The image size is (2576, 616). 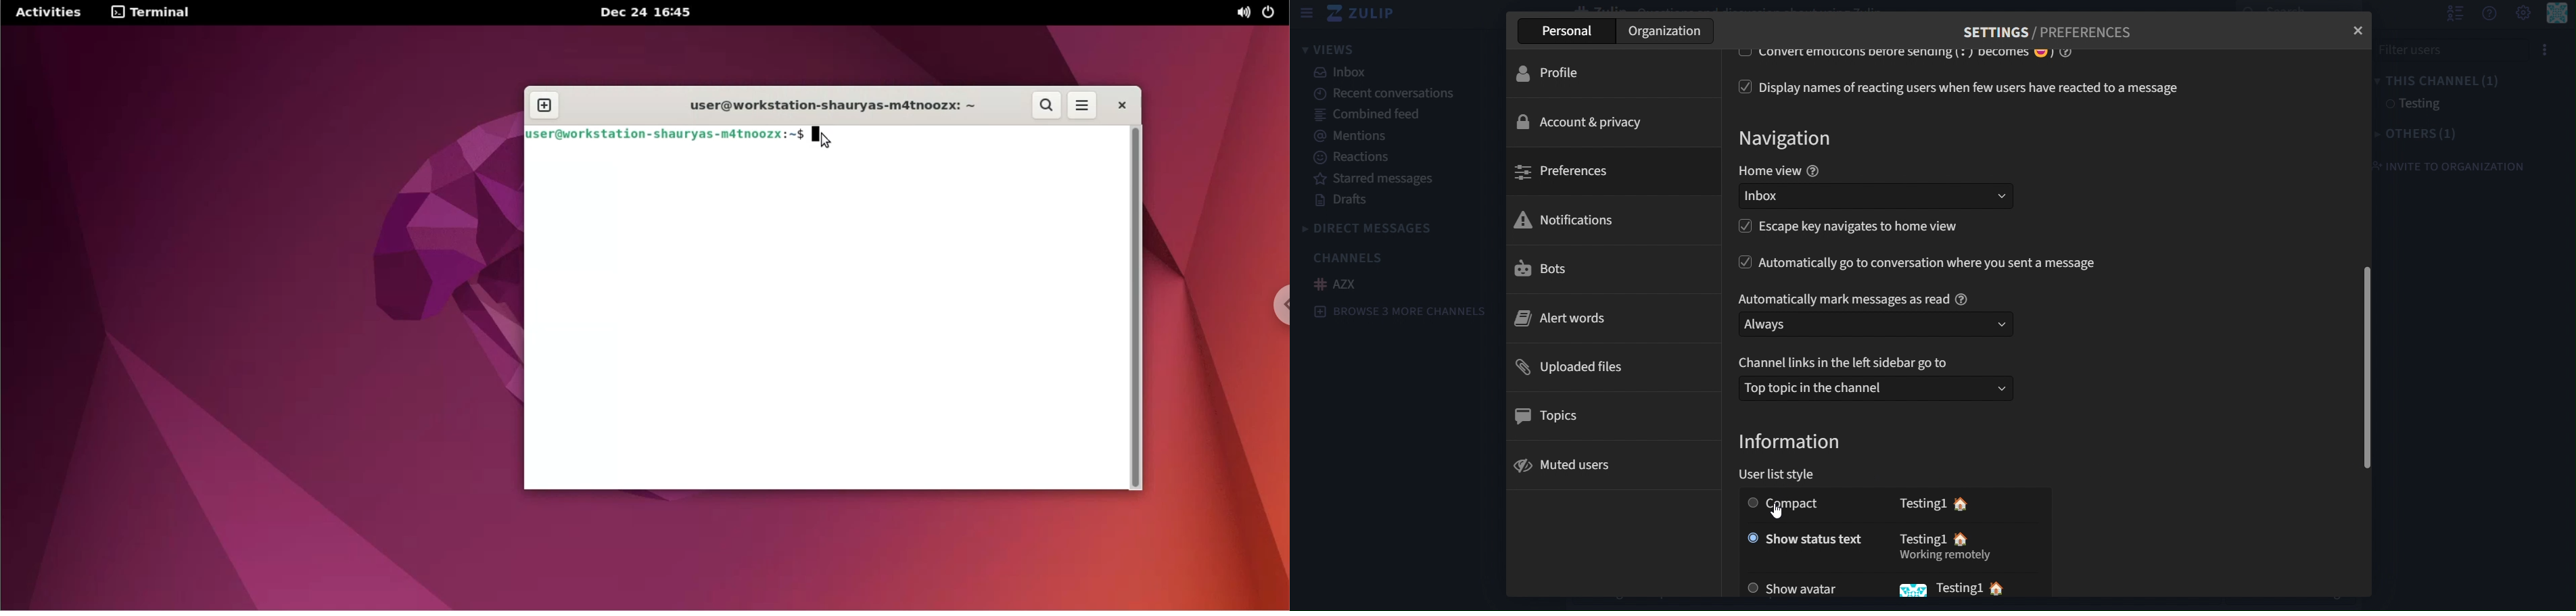 What do you see at coordinates (1369, 113) in the screenshot?
I see `combined feed` at bounding box center [1369, 113].